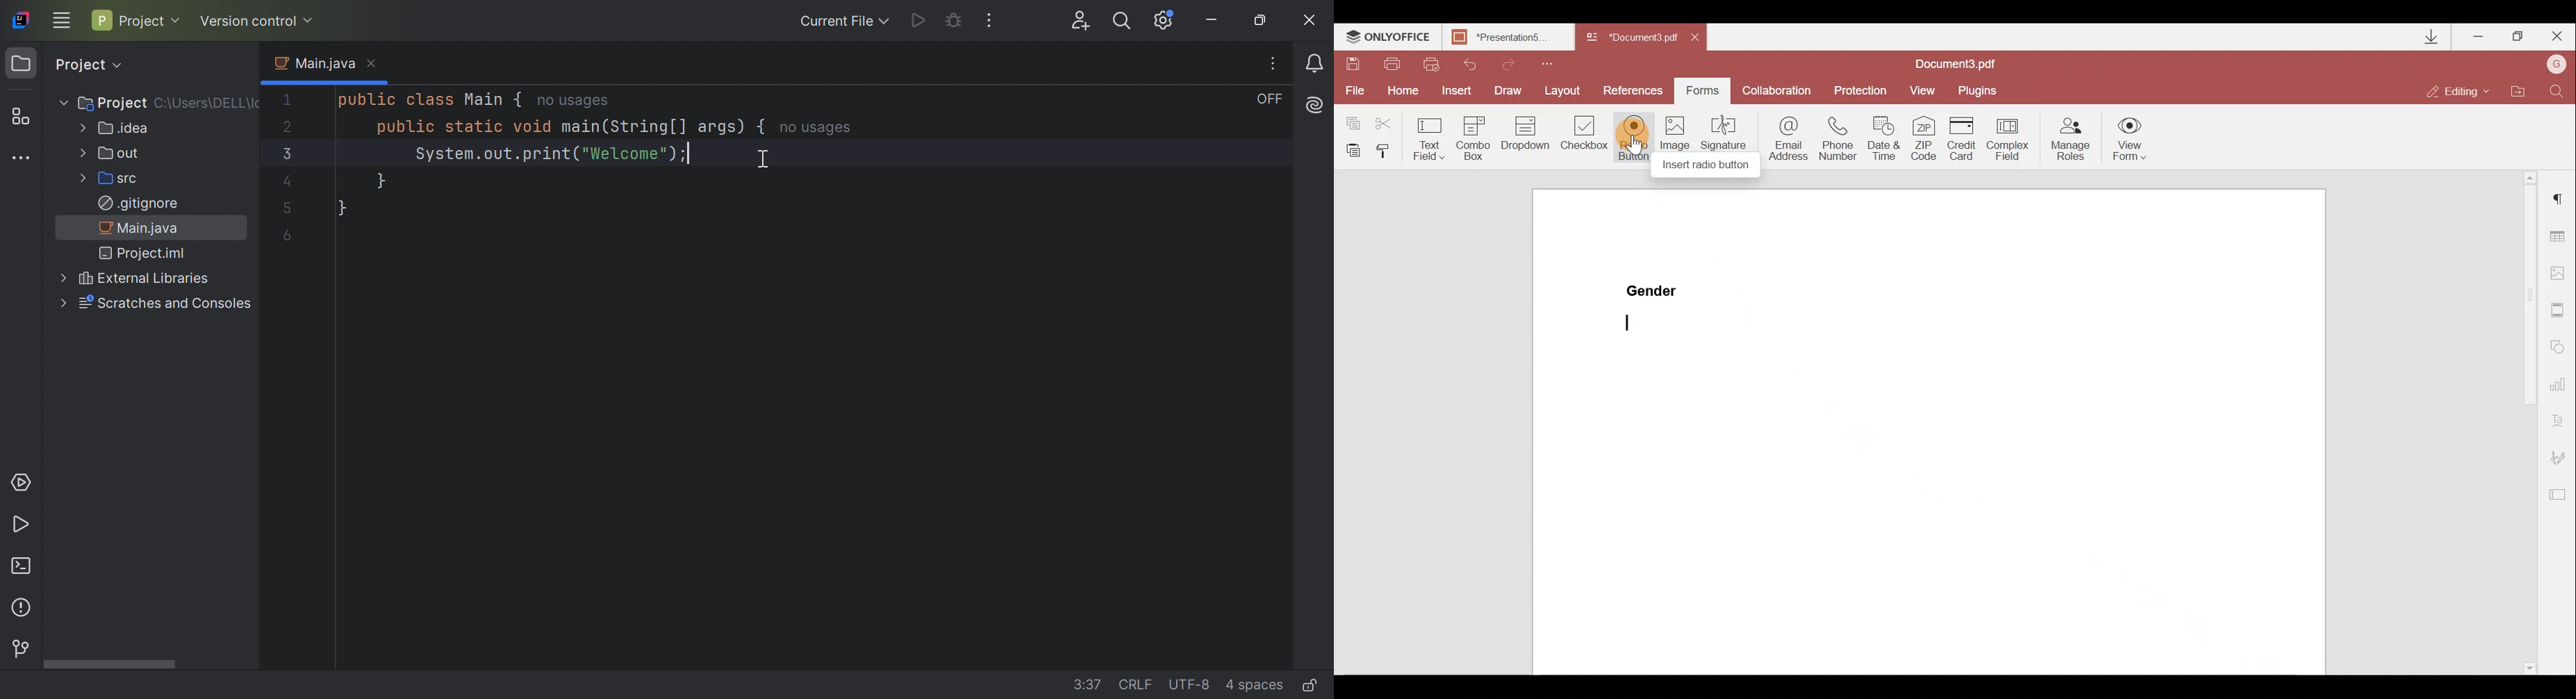 The image size is (2576, 700). Describe the element at coordinates (1455, 92) in the screenshot. I see `Insert` at that location.